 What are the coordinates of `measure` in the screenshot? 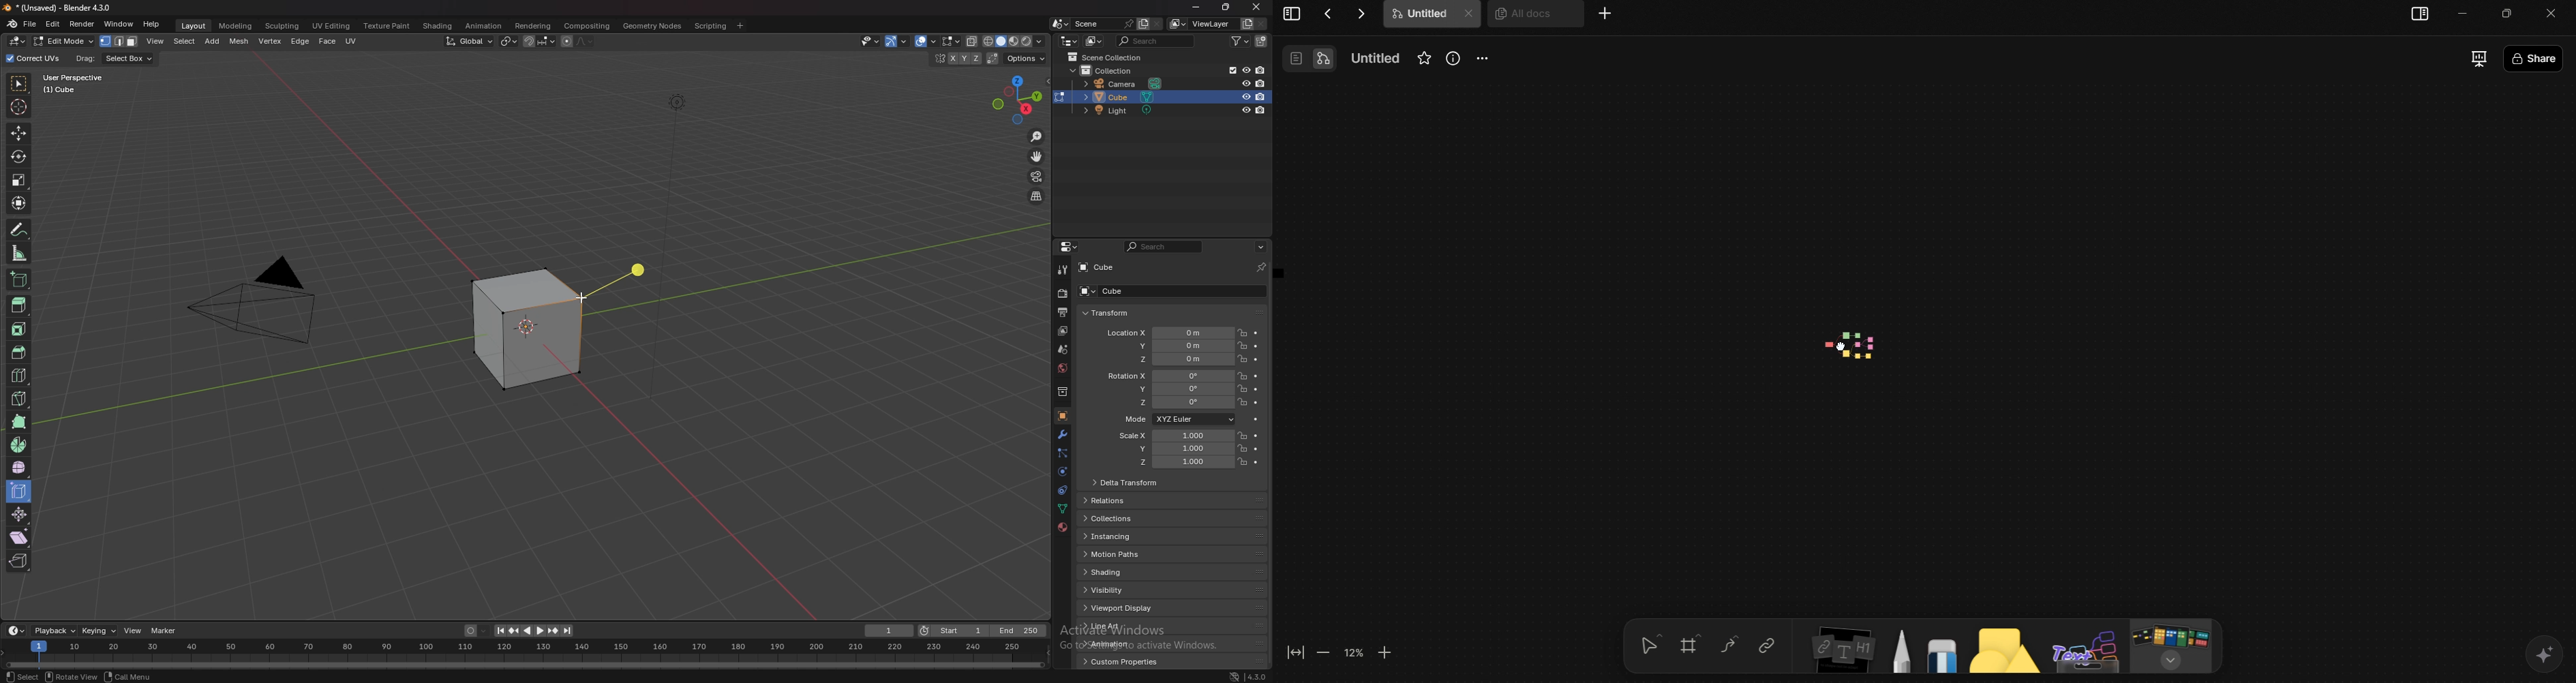 It's located at (19, 253).